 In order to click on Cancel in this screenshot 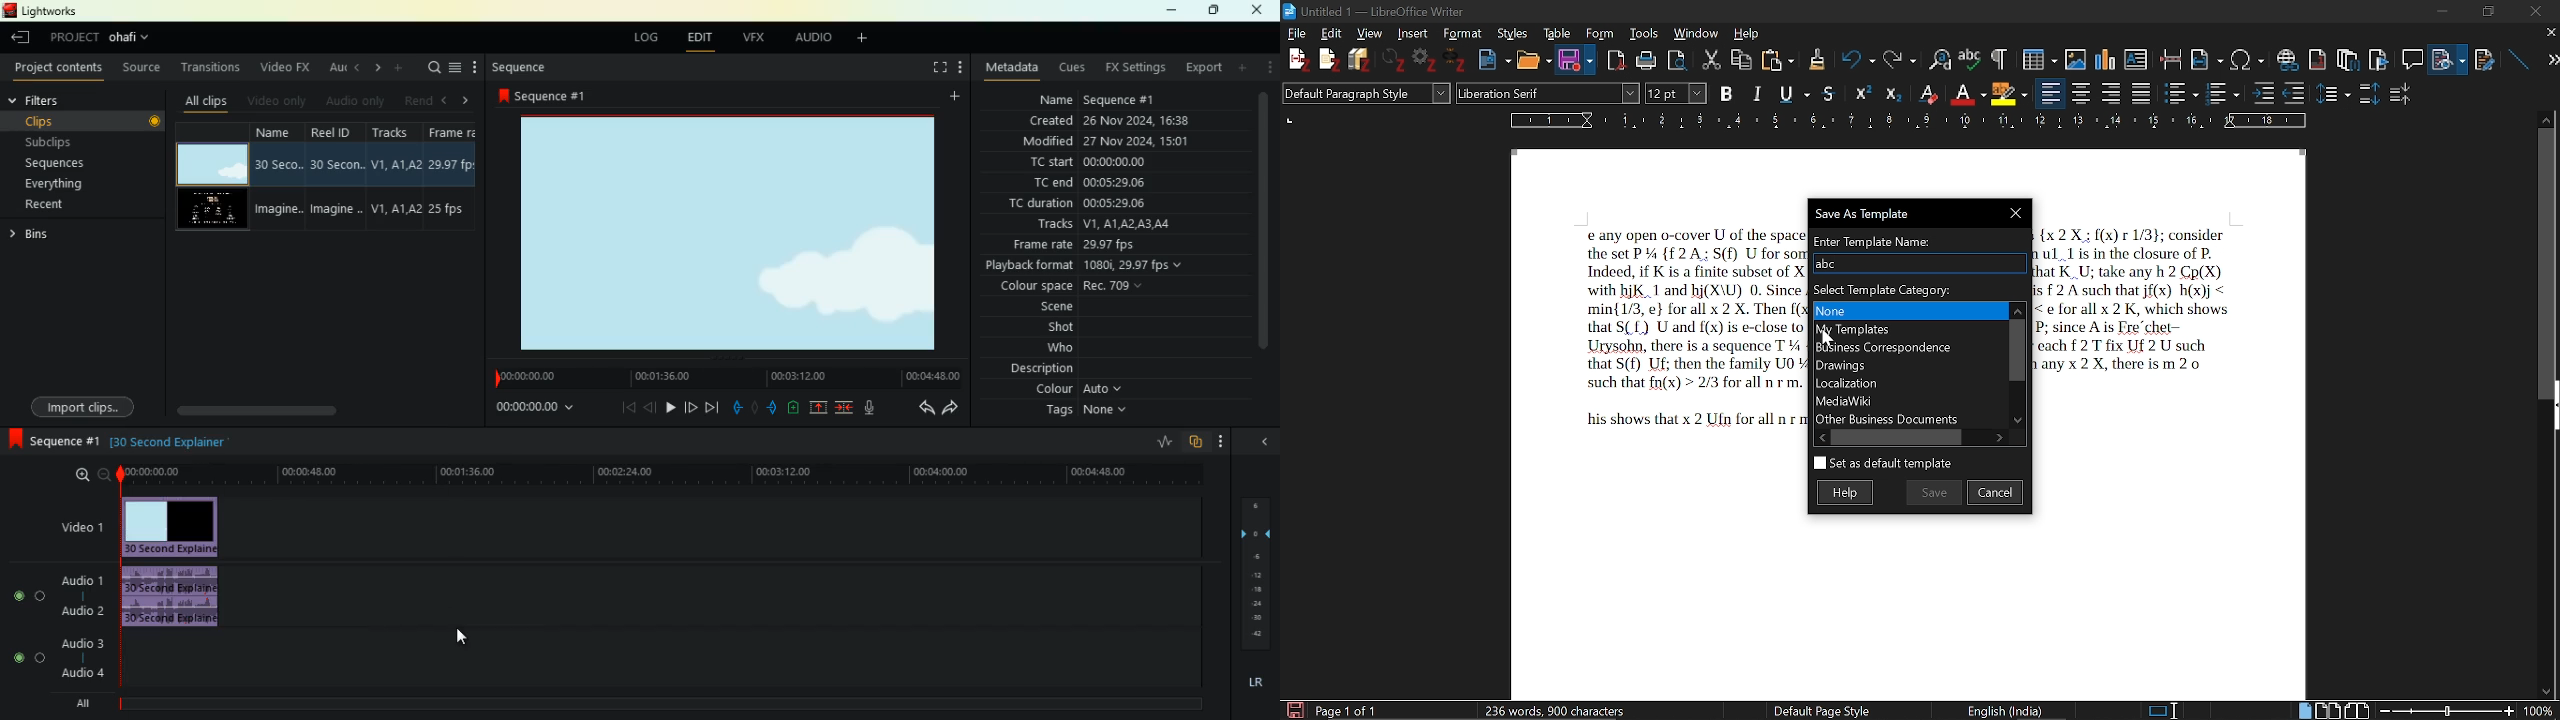, I will do `click(1996, 491)`.